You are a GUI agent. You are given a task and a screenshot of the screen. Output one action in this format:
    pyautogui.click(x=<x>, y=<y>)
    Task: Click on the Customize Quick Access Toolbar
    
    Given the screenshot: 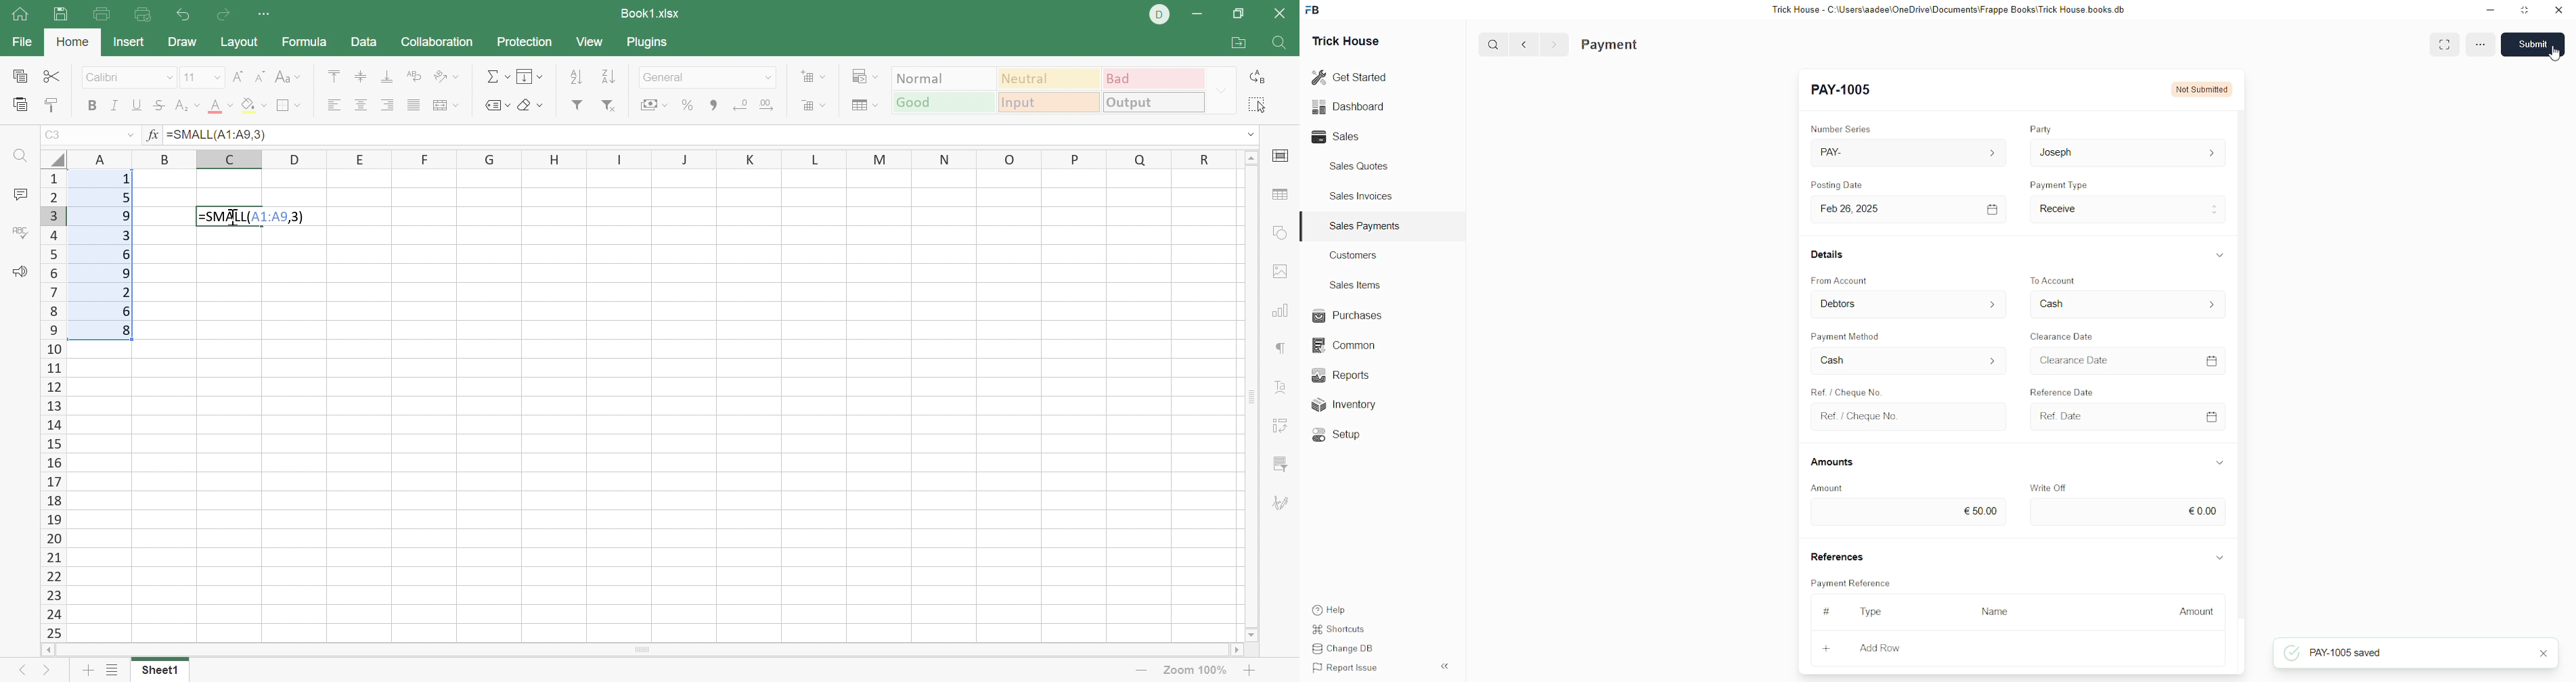 What is the action you would take?
    pyautogui.click(x=267, y=16)
    